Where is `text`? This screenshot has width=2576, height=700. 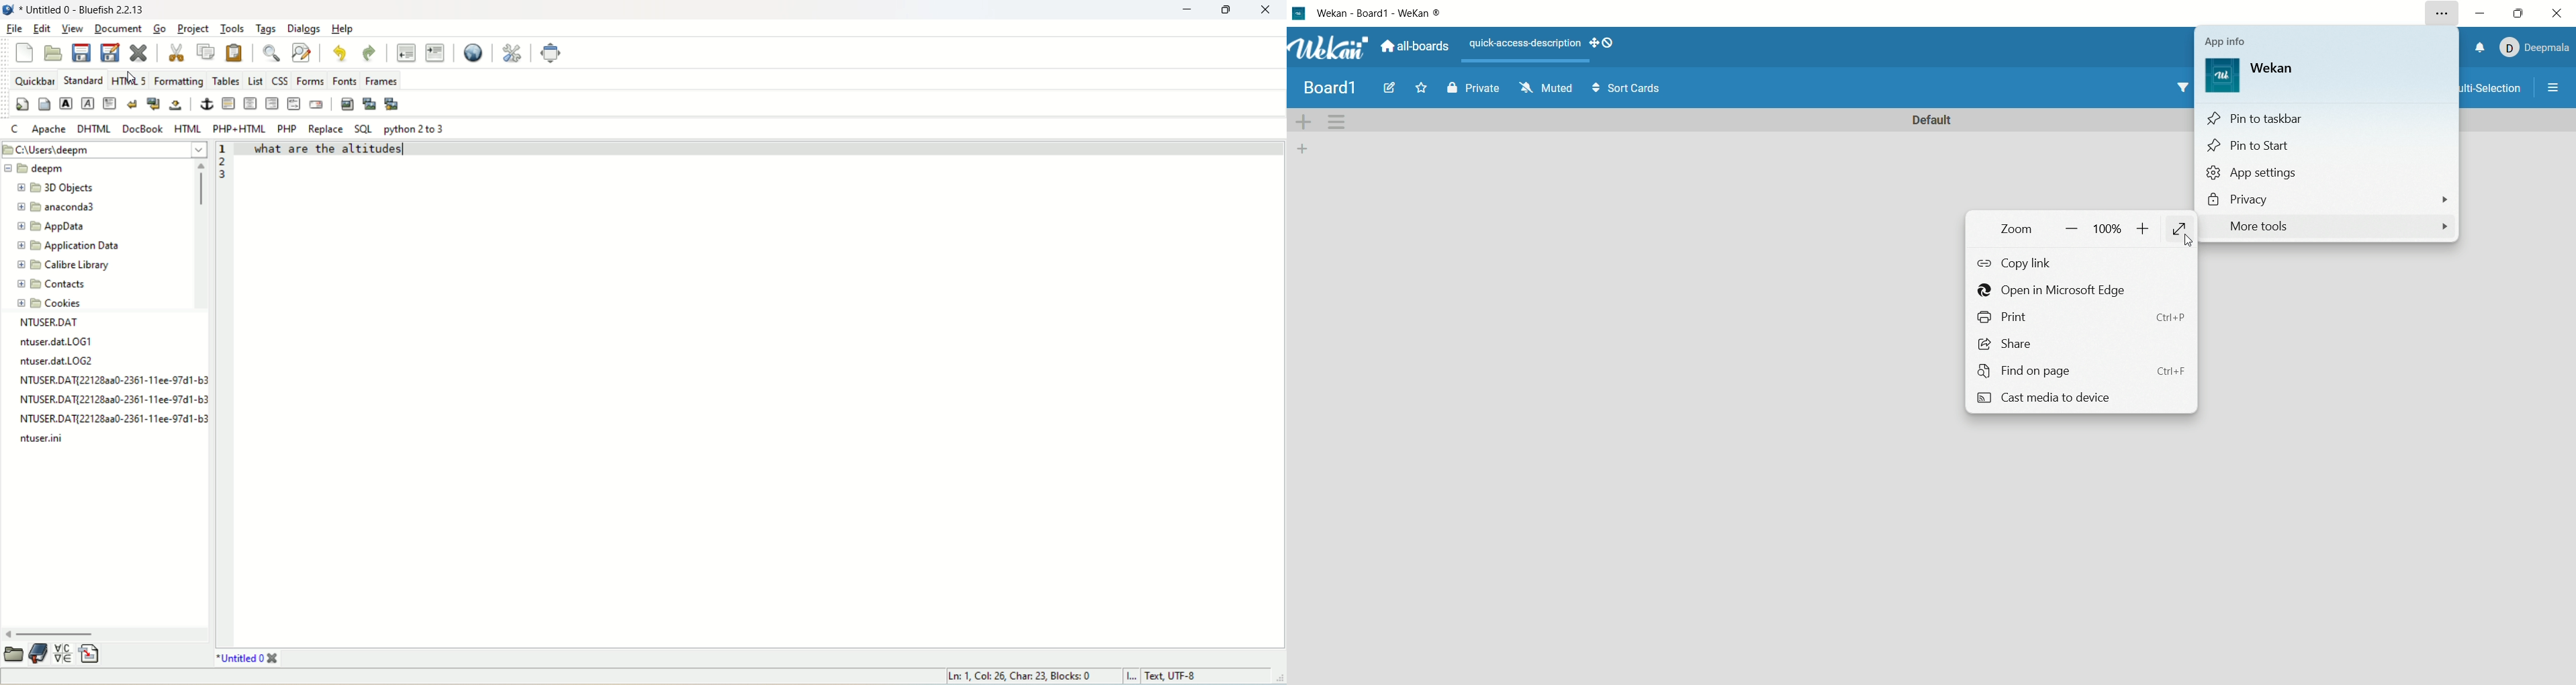 text is located at coordinates (1524, 42).